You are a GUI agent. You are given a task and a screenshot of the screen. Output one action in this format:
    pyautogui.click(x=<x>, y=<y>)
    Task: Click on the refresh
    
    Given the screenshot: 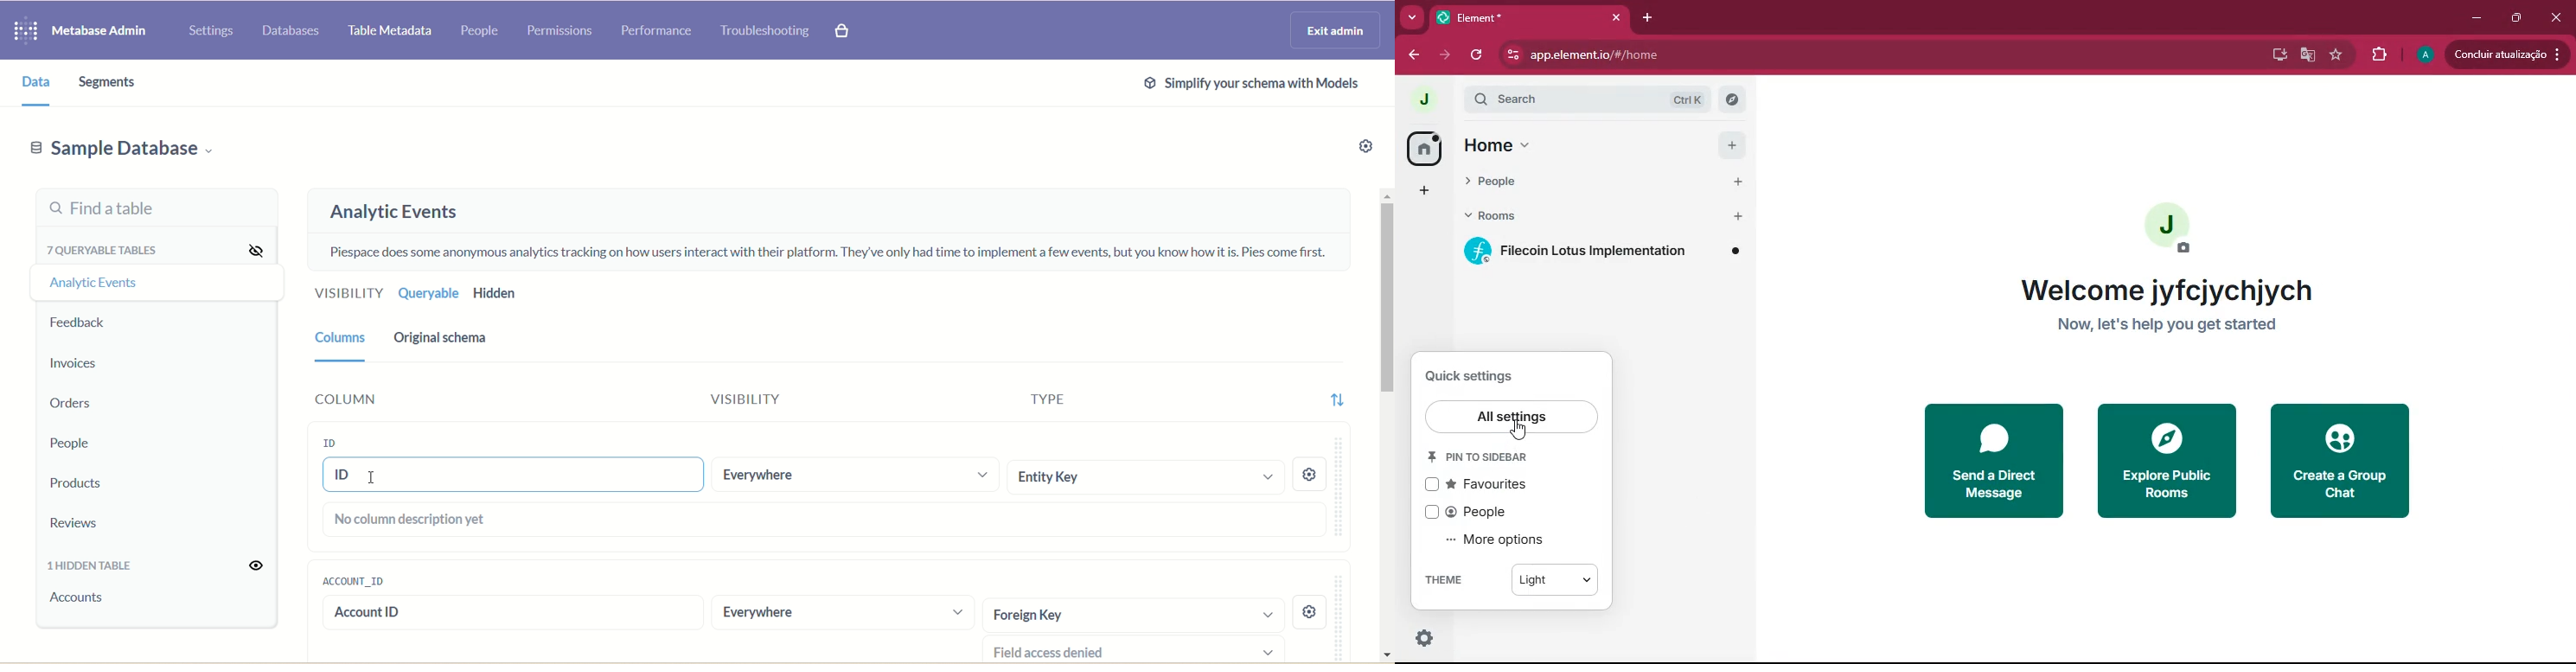 What is the action you would take?
    pyautogui.click(x=1480, y=55)
    